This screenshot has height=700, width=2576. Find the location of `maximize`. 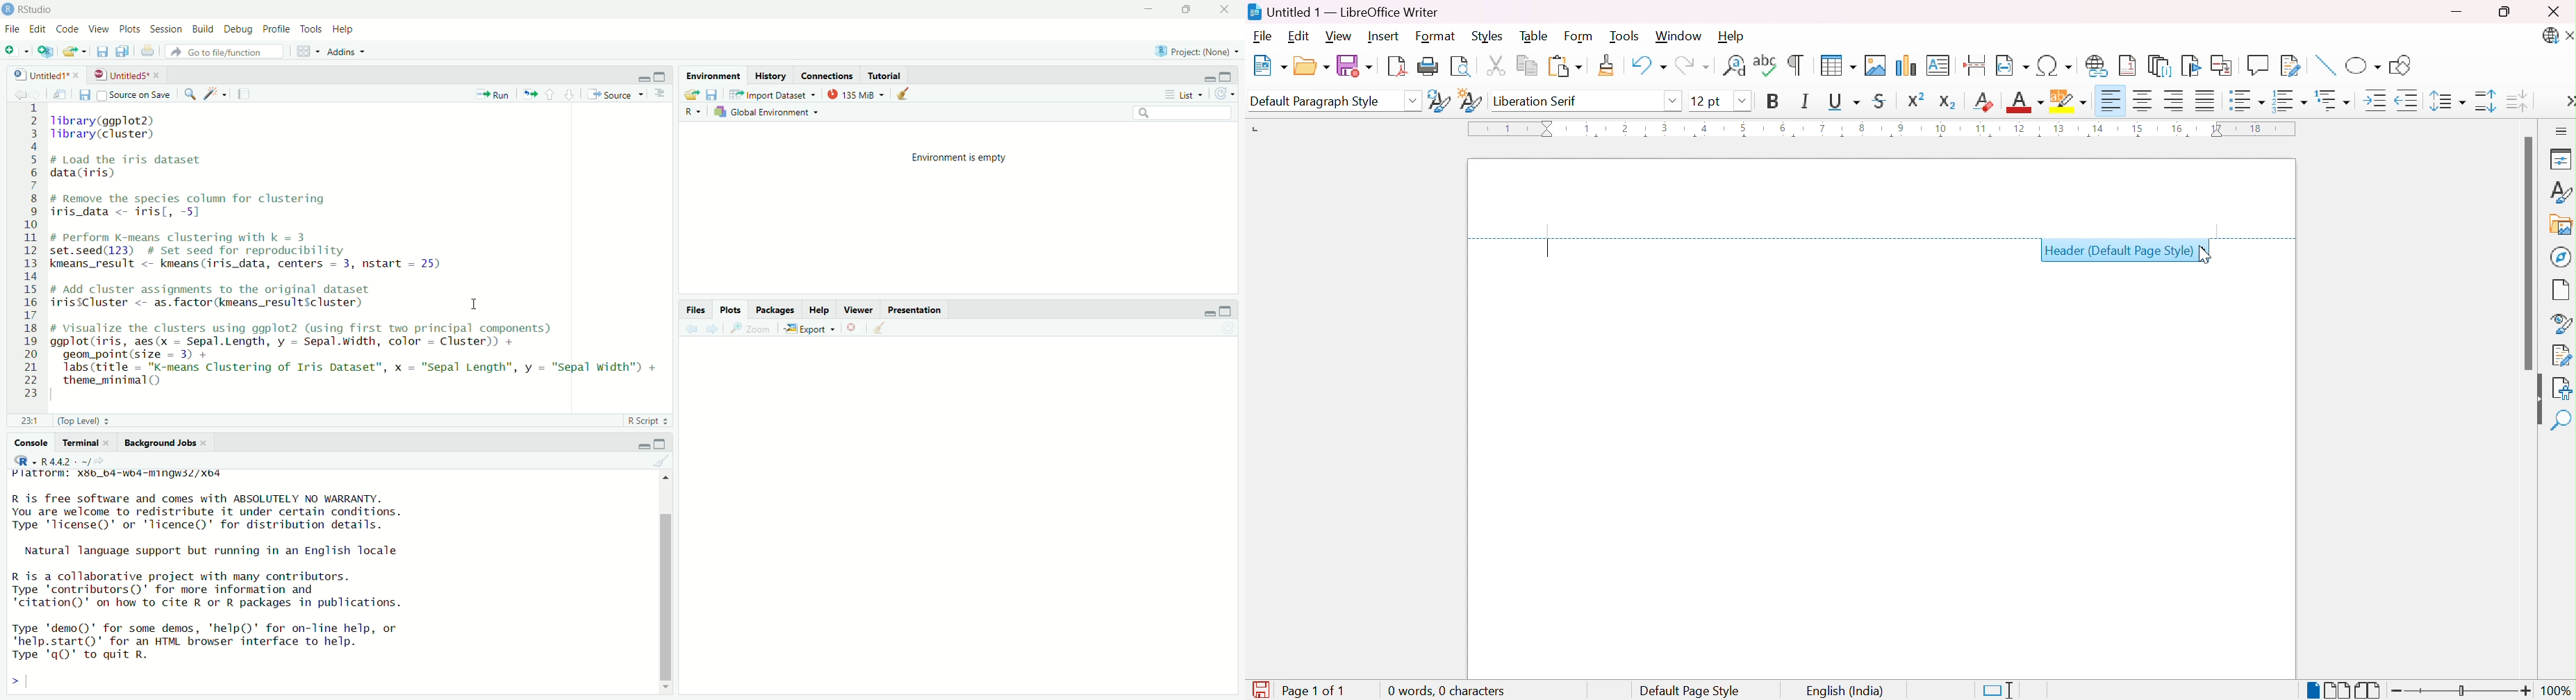

maximize is located at coordinates (1184, 10).